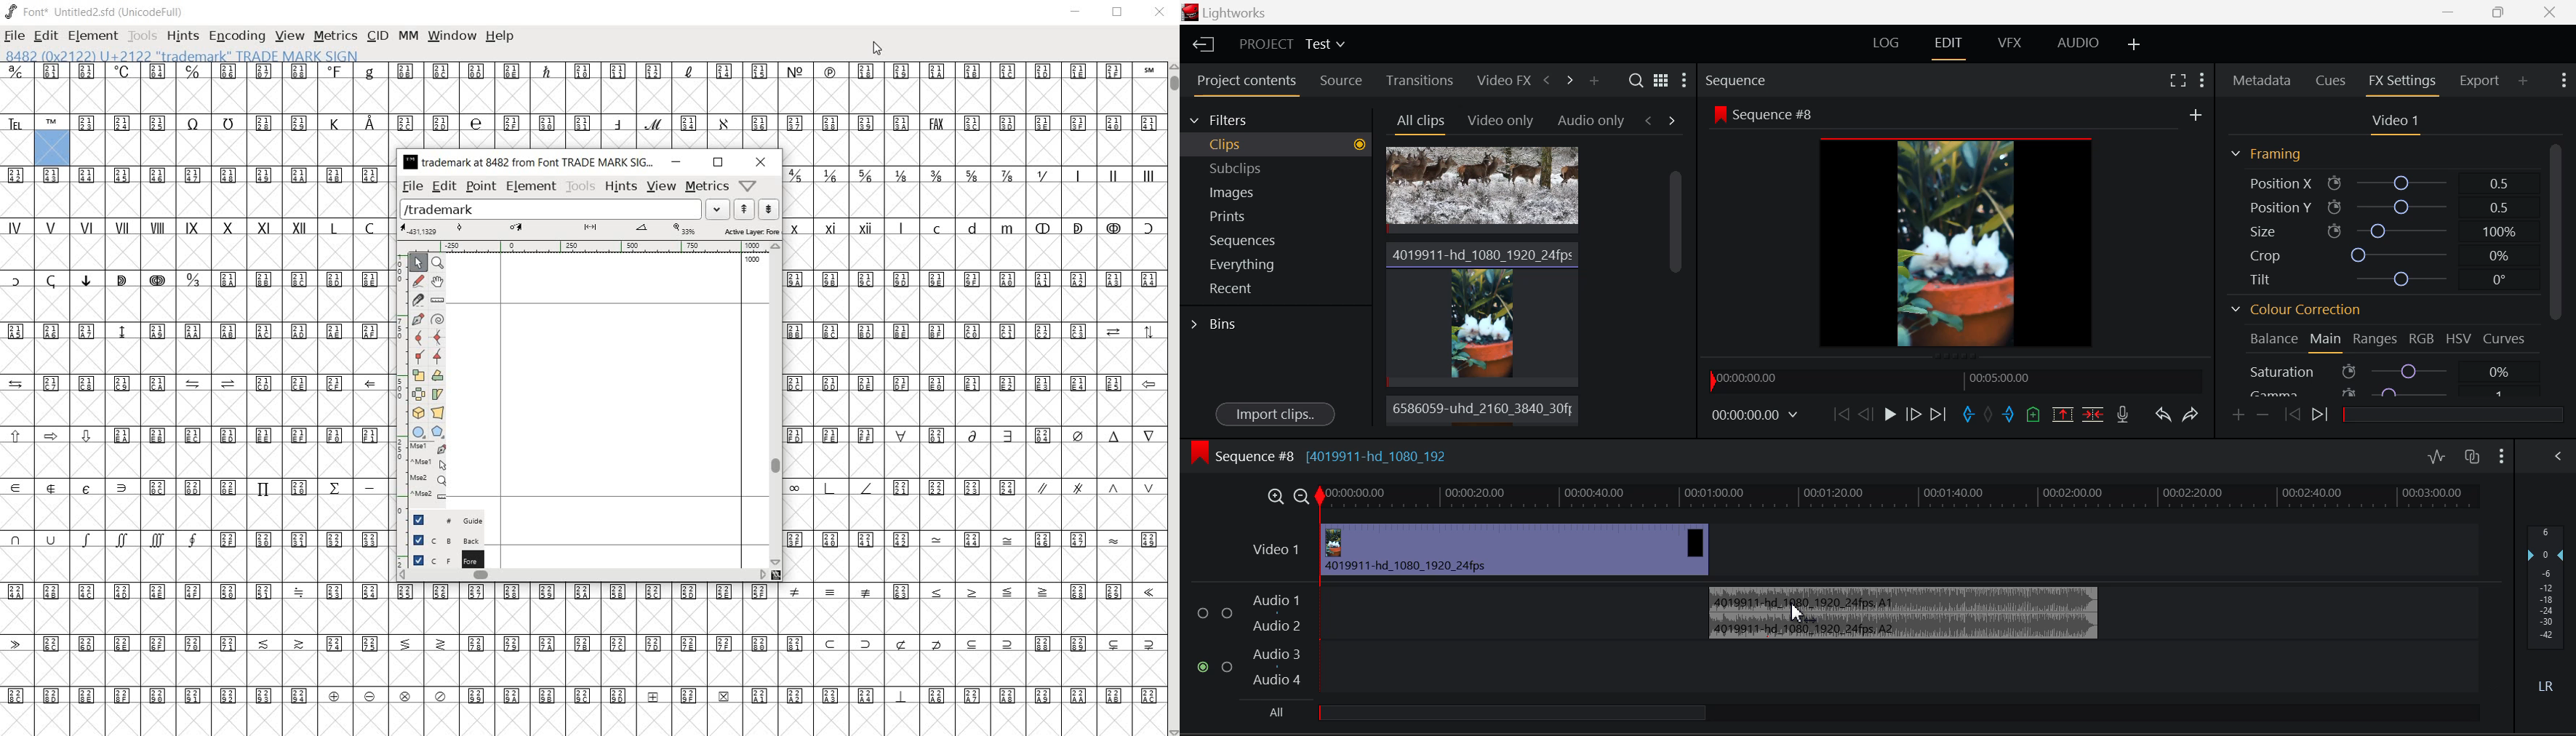 This screenshot has height=756, width=2576. What do you see at coordinates (768, 209) in the screenshot?
I see `show the previous word on the list` at bounding box center [768, 209].